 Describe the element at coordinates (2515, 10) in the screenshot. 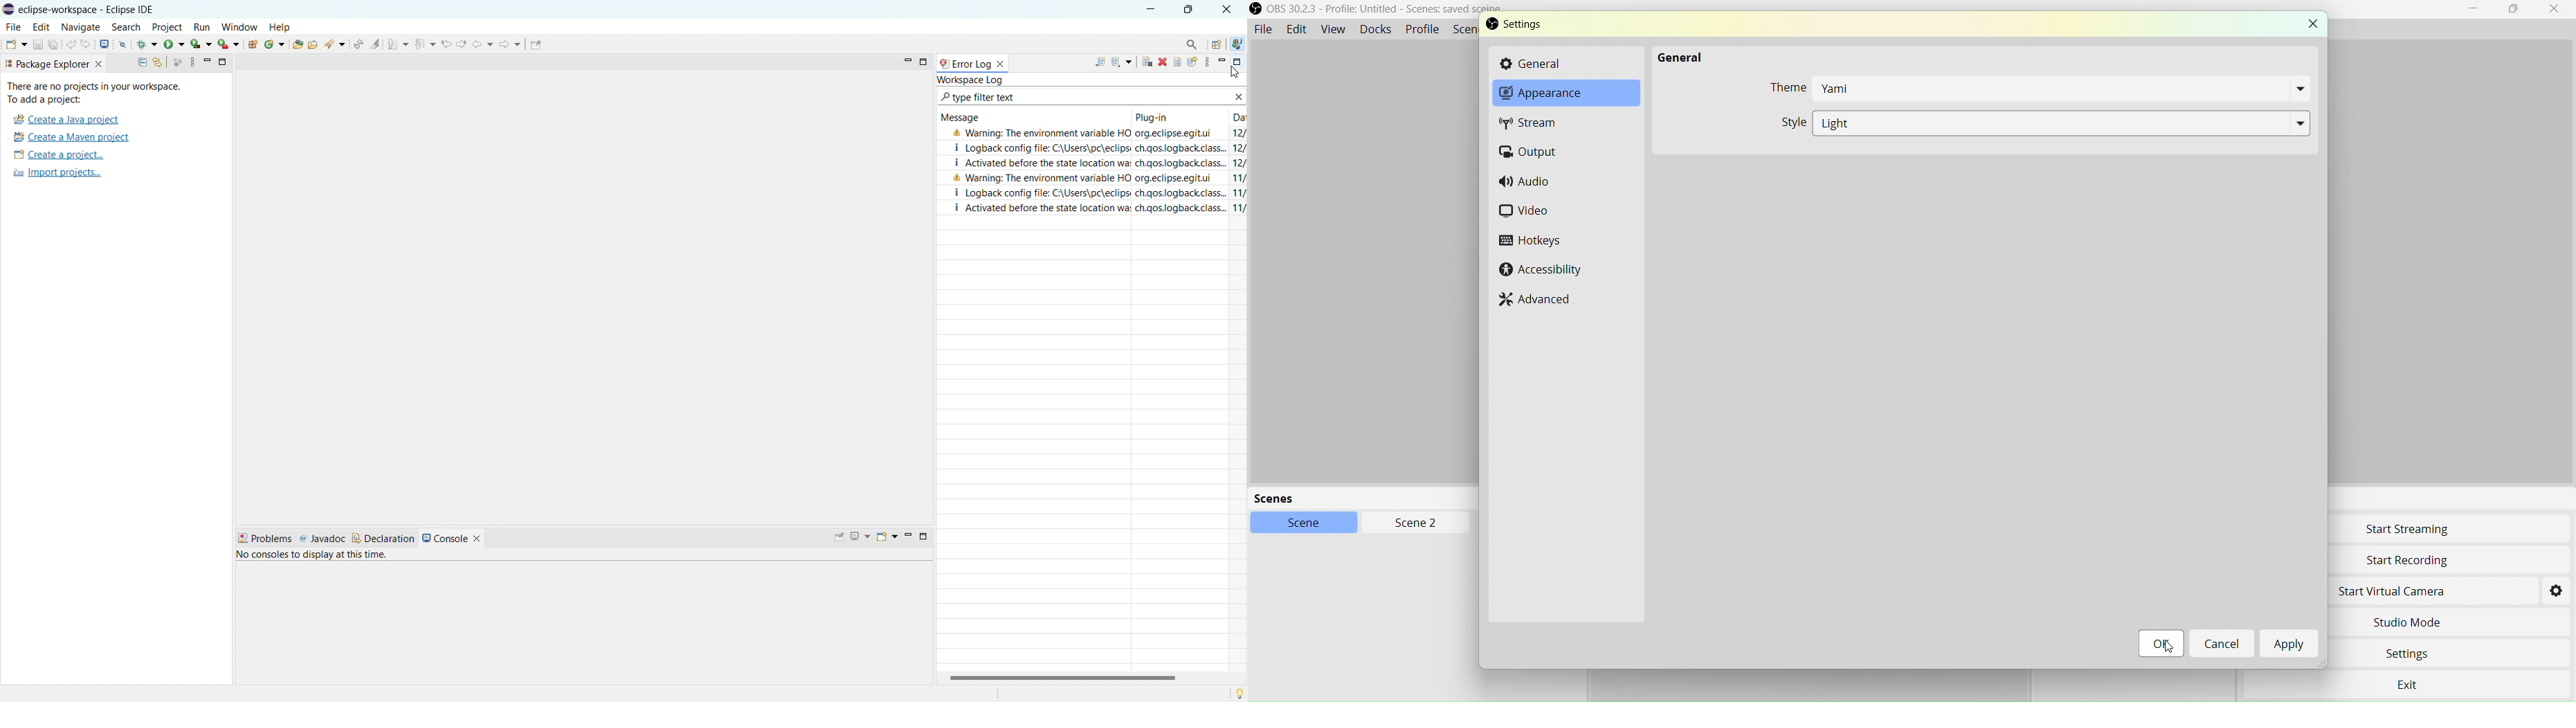

I see `Box` at that location.